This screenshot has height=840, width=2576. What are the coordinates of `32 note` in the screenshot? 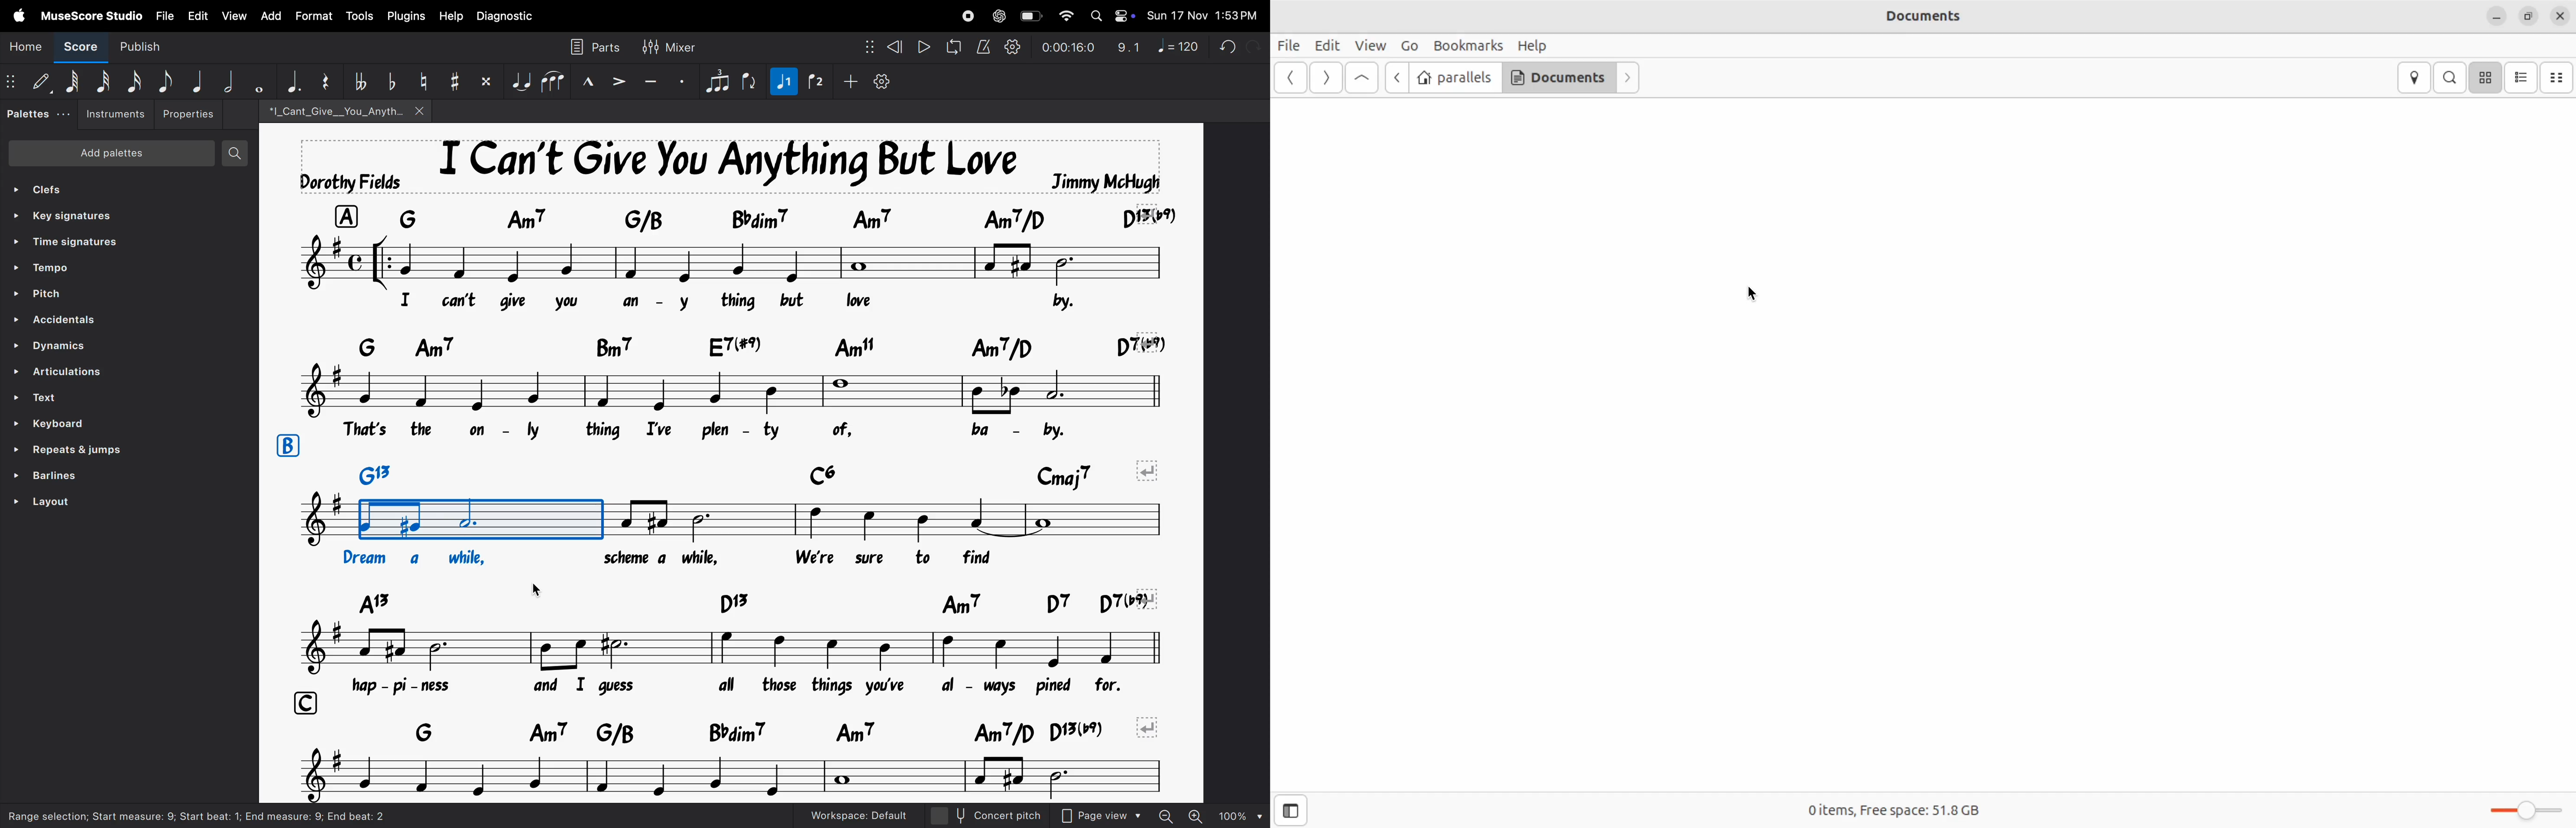 It's located at (104, 83).